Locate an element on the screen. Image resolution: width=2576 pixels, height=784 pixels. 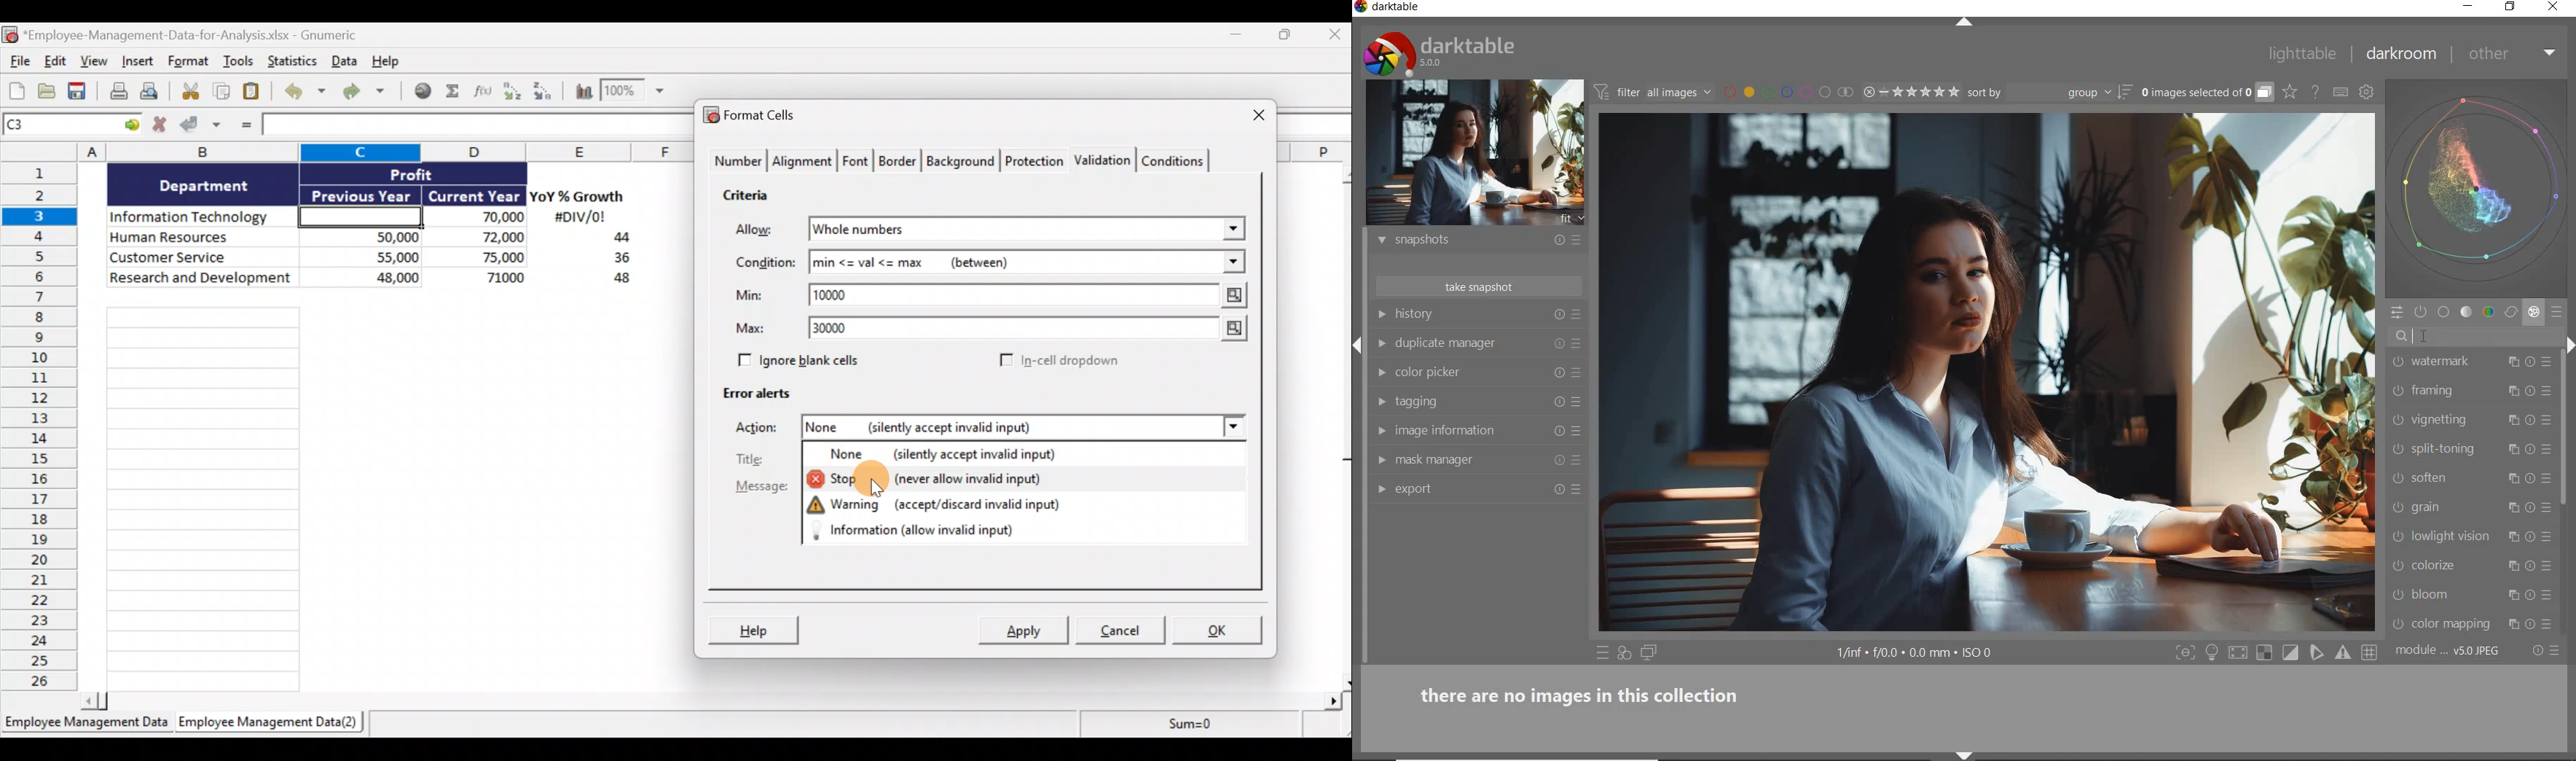
range rating of selected image is located at coordinates (1910, 93).